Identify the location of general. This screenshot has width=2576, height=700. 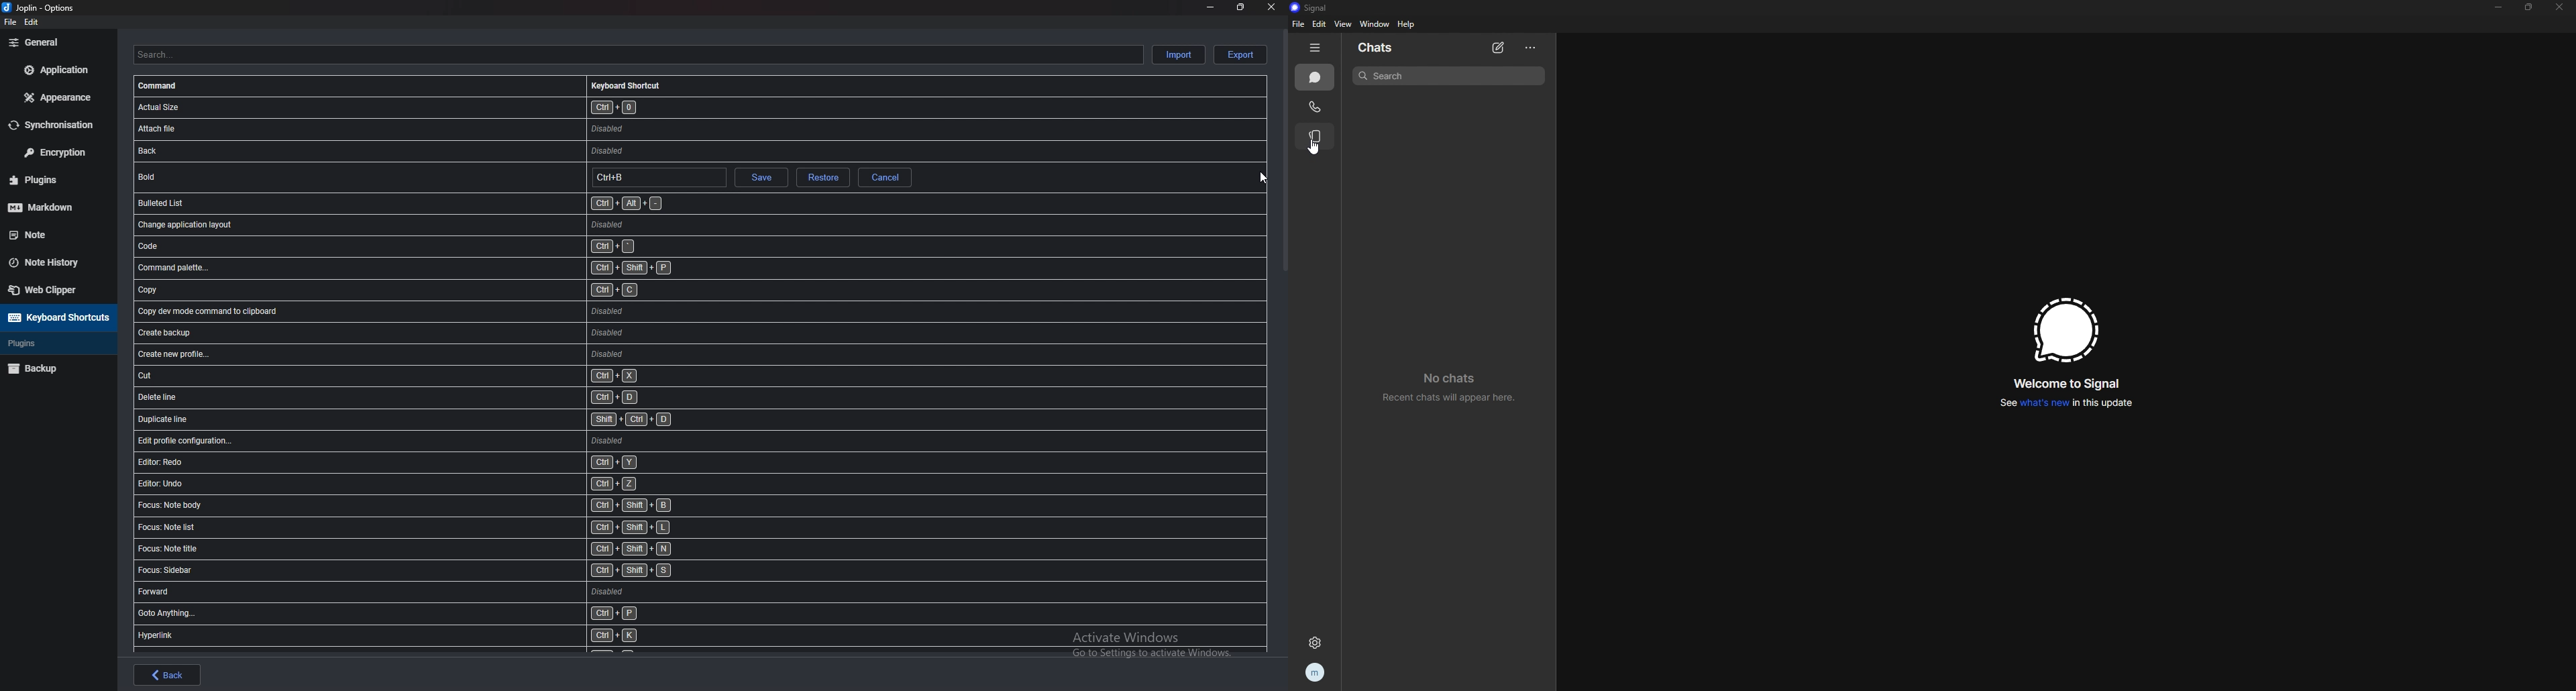
(55, 43).